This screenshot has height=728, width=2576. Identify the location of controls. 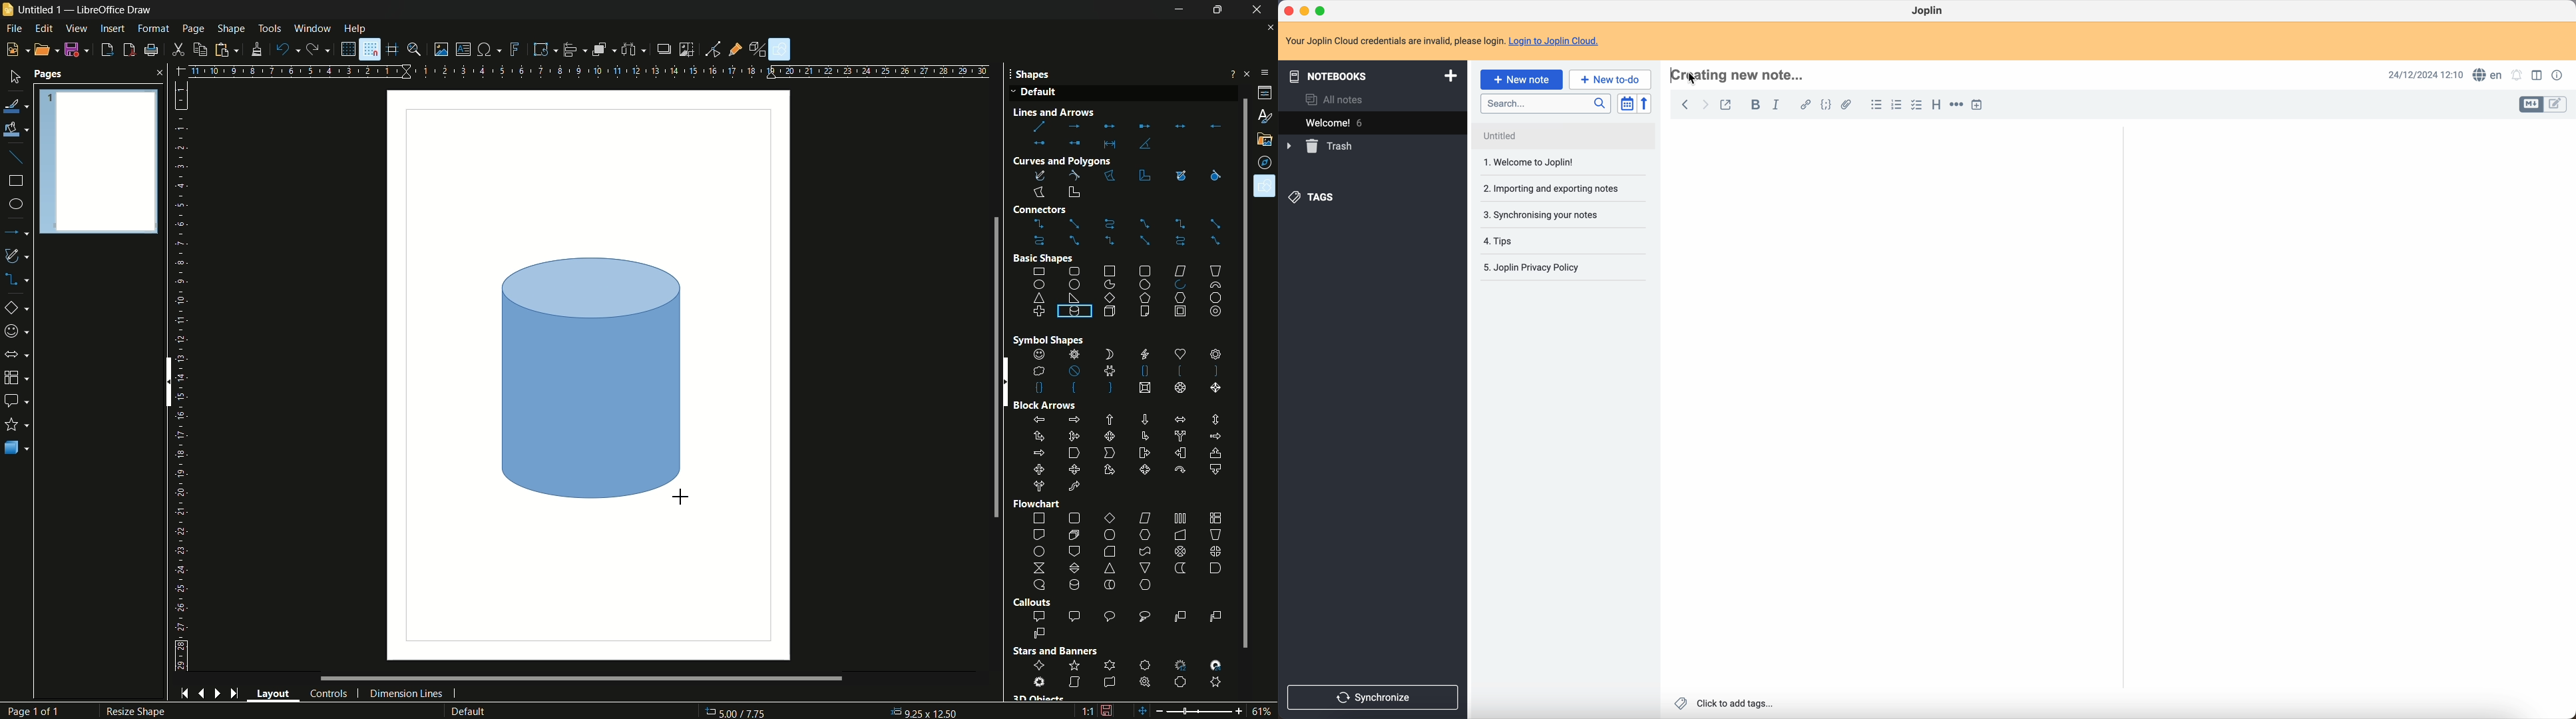
(329, 694).